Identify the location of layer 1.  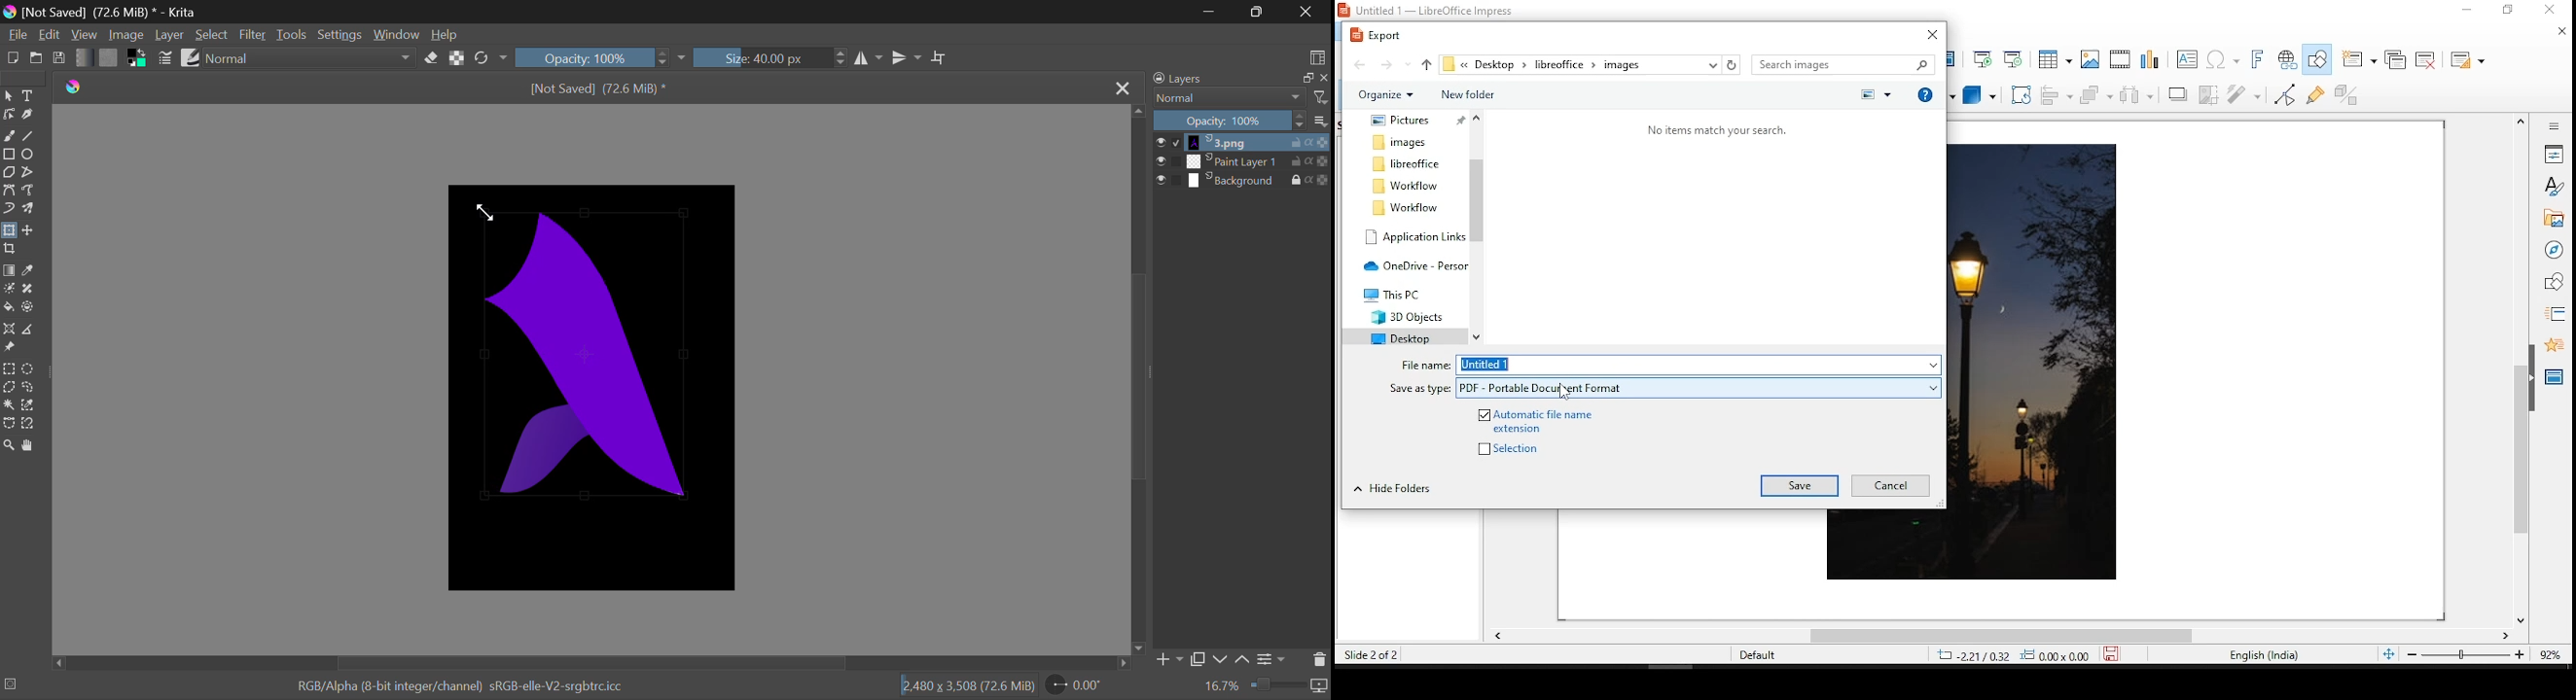
(1236, 143).